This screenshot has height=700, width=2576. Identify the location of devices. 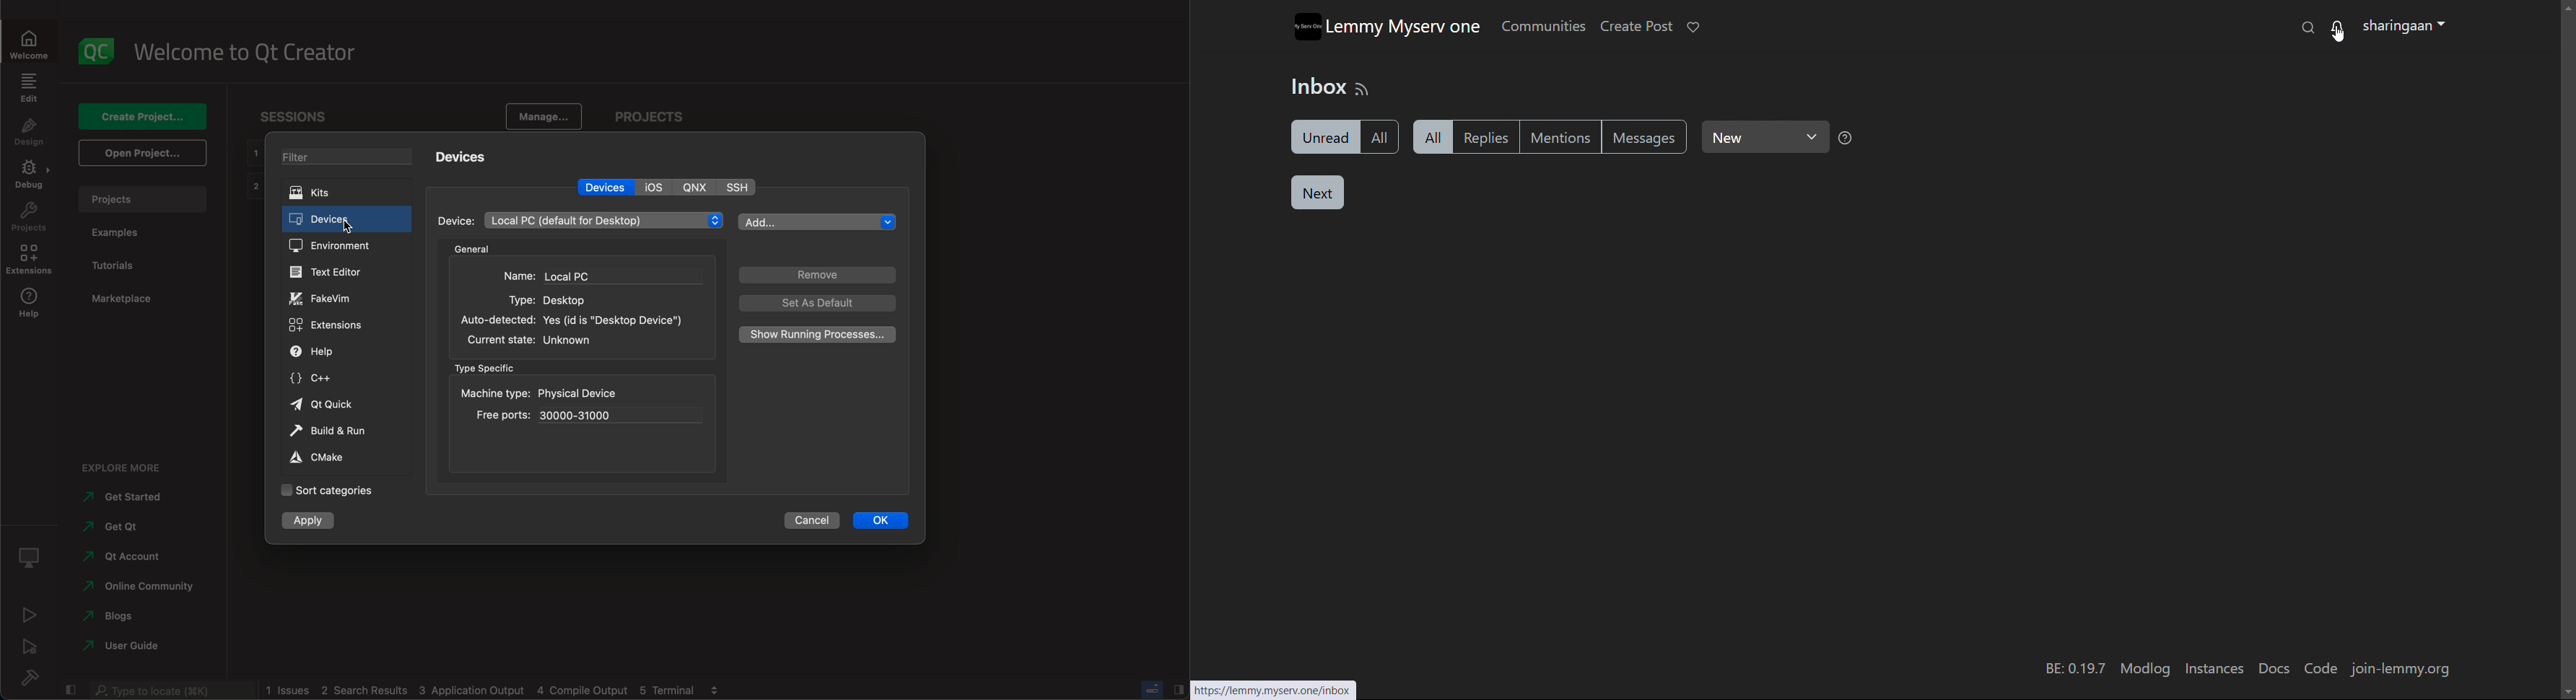
(348, 217).